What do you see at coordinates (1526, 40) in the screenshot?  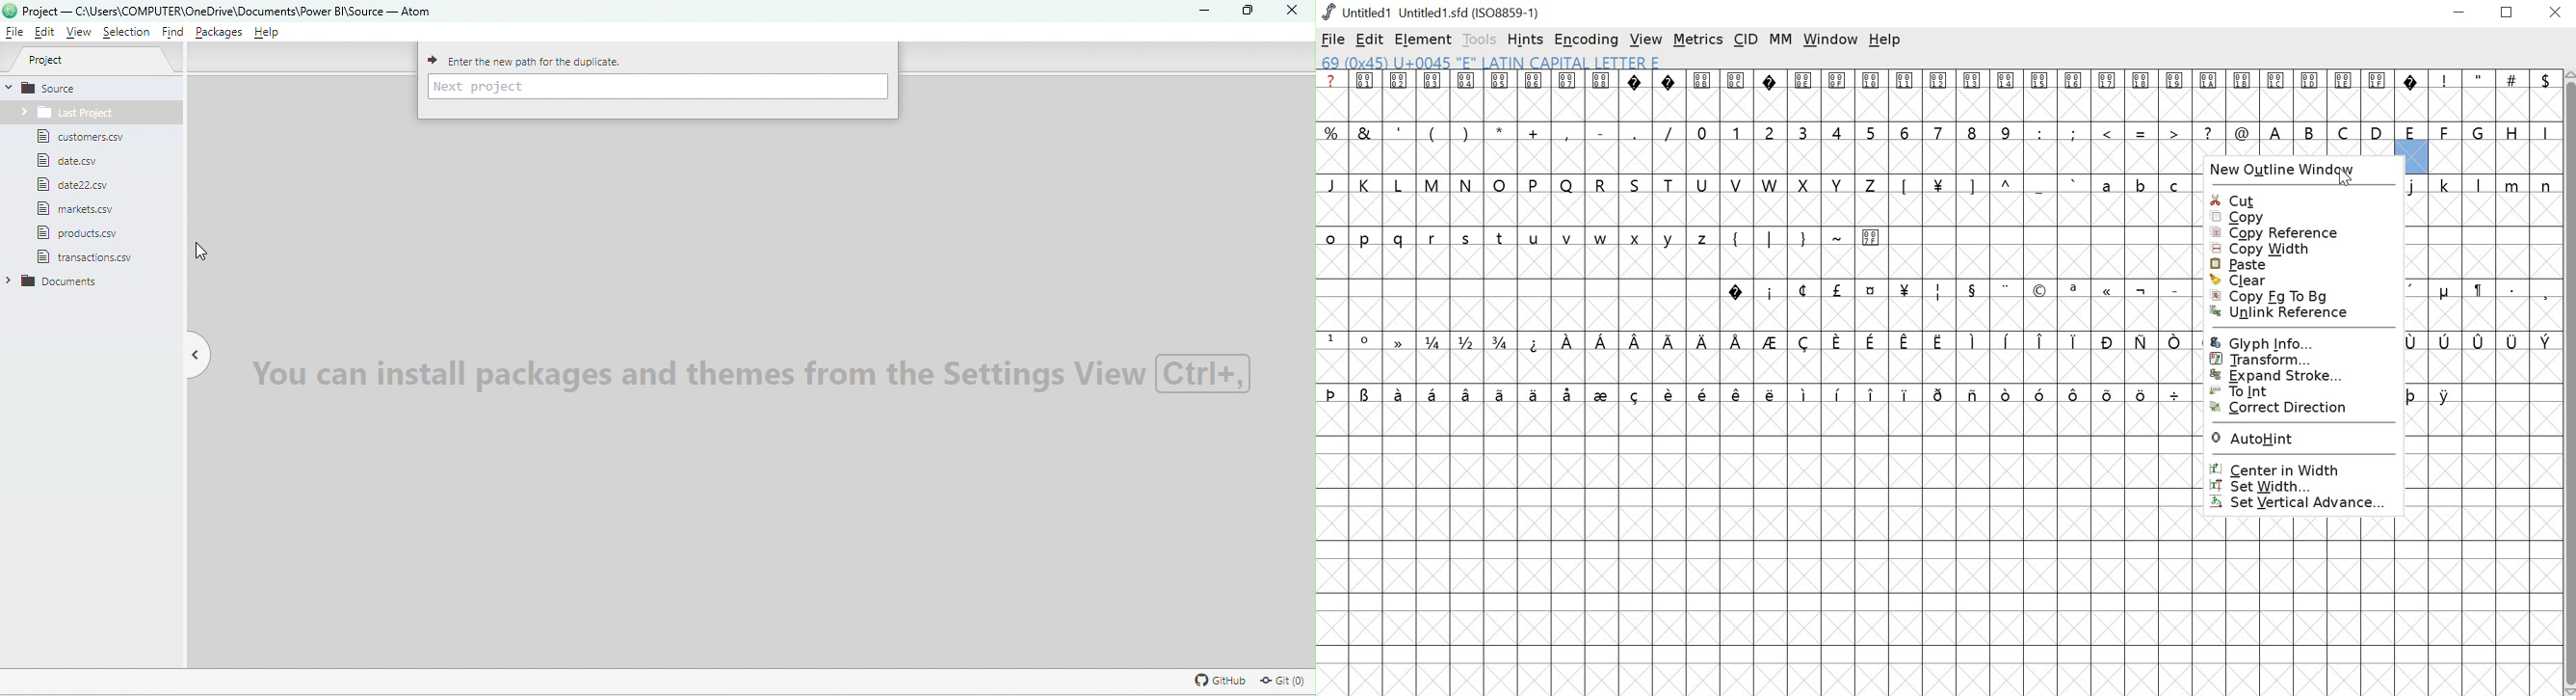 I see `hints` at bounding box center [1526, 40].